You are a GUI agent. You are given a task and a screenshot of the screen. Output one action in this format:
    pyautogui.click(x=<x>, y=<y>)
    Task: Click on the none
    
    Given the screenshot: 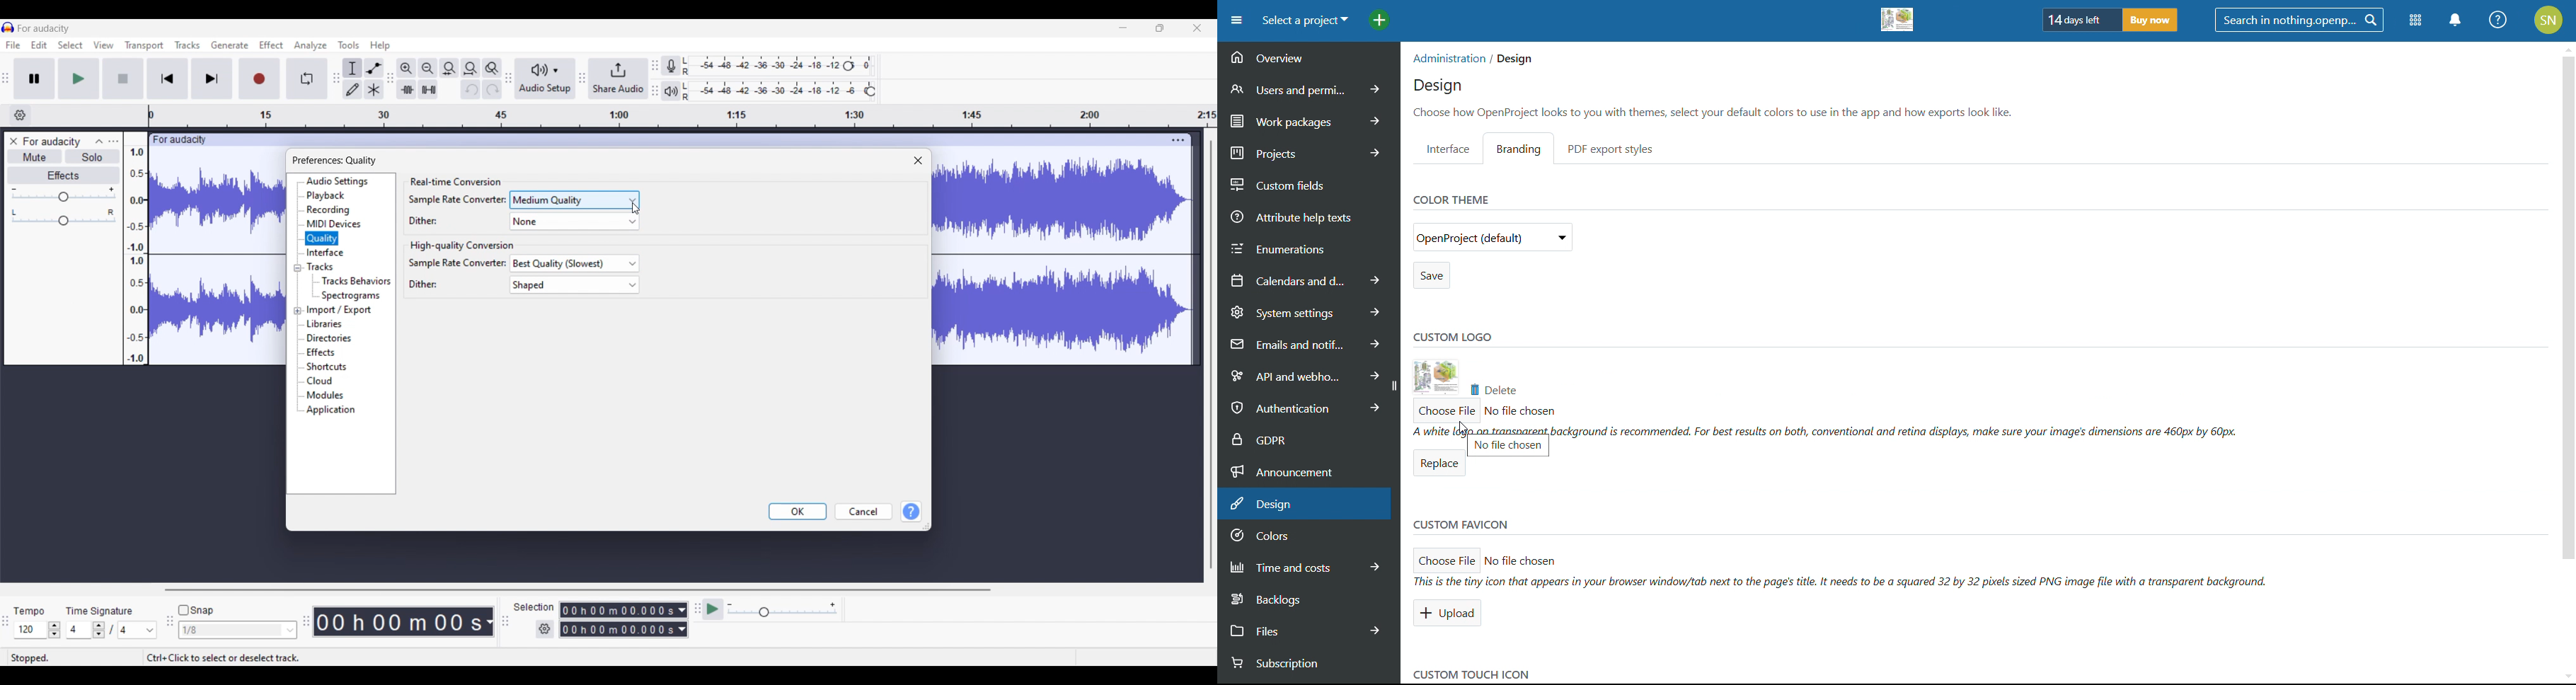 What is the action you would take?
    pyautogui.click(x=571, y=221)
    